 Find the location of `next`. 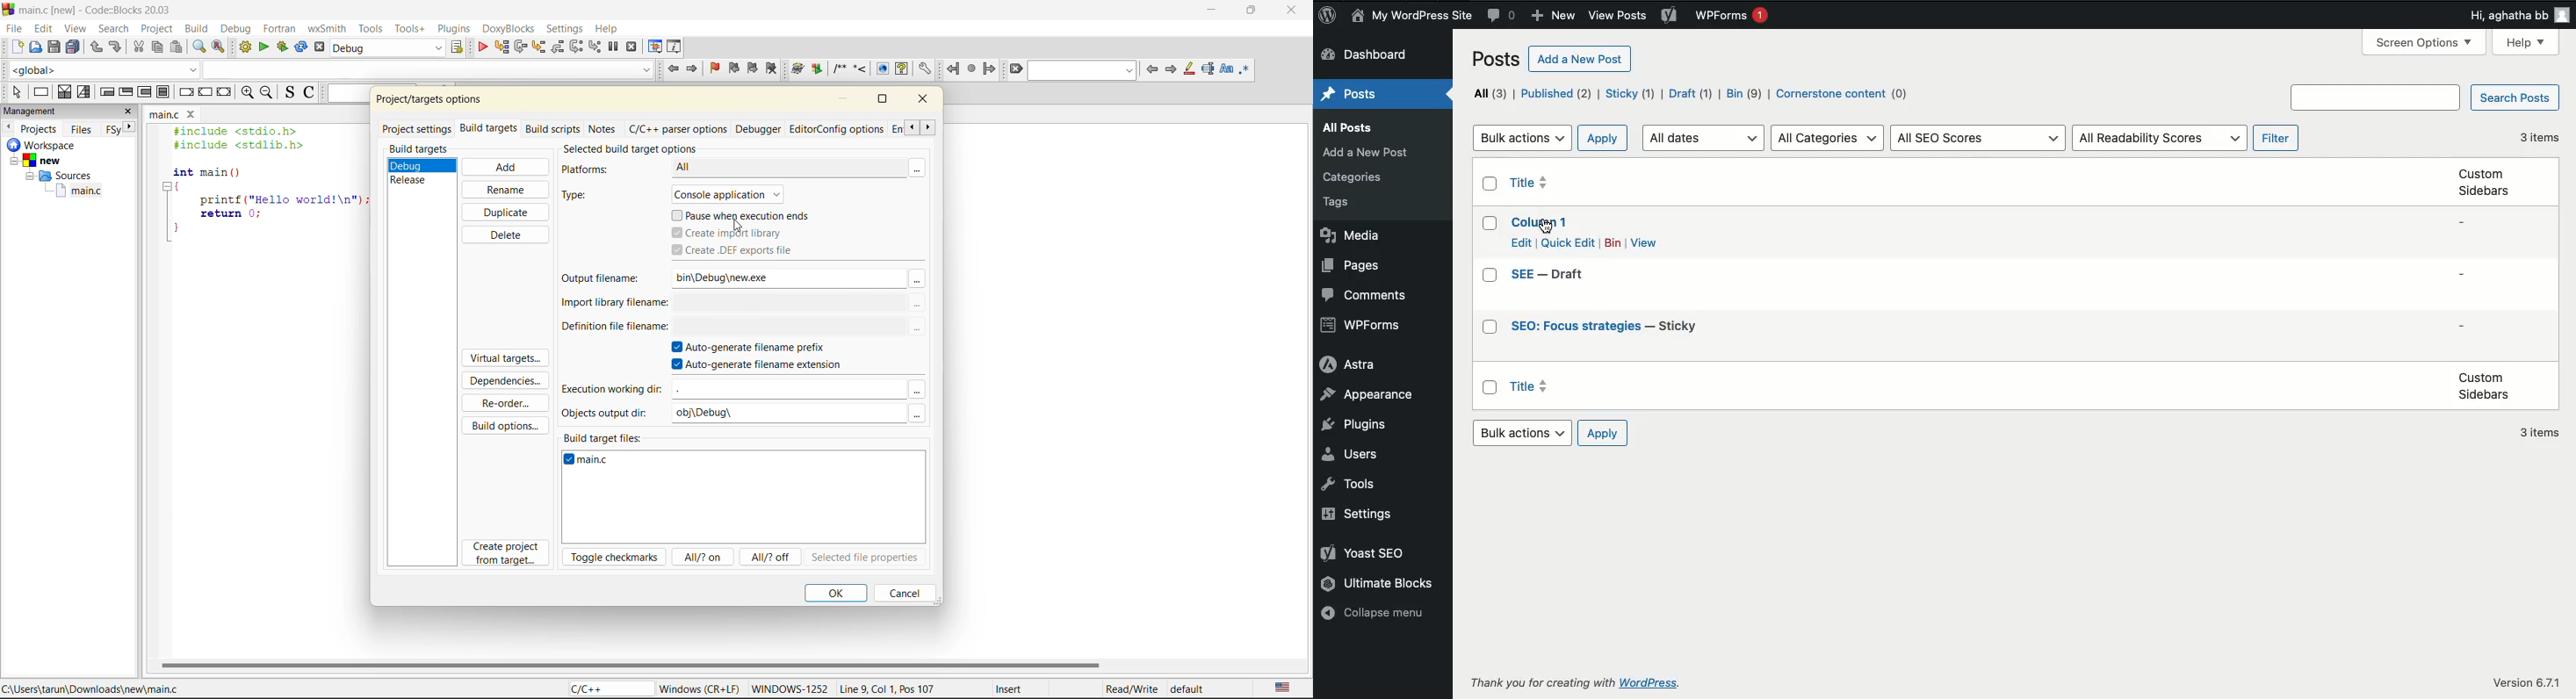

next is located at coordinates (131, 127).